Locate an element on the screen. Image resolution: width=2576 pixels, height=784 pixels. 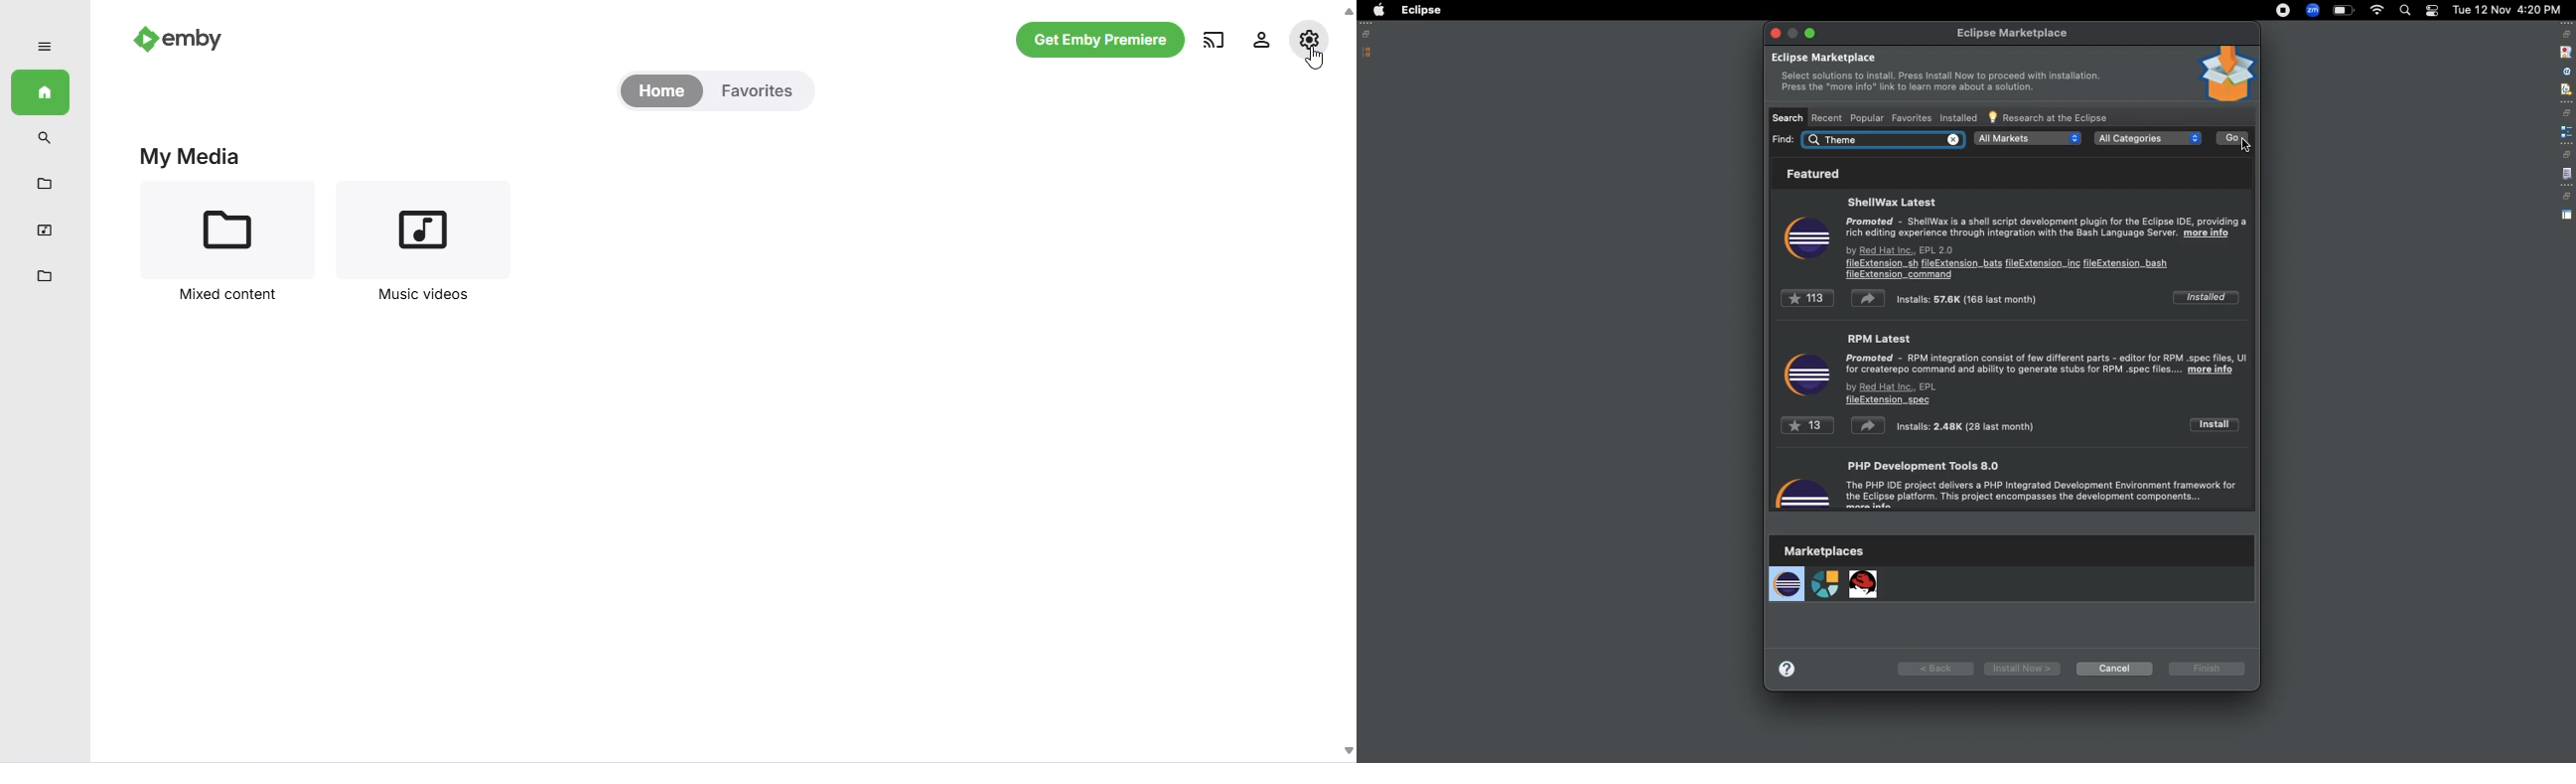
mixed content is located at coordinates (229, 244).